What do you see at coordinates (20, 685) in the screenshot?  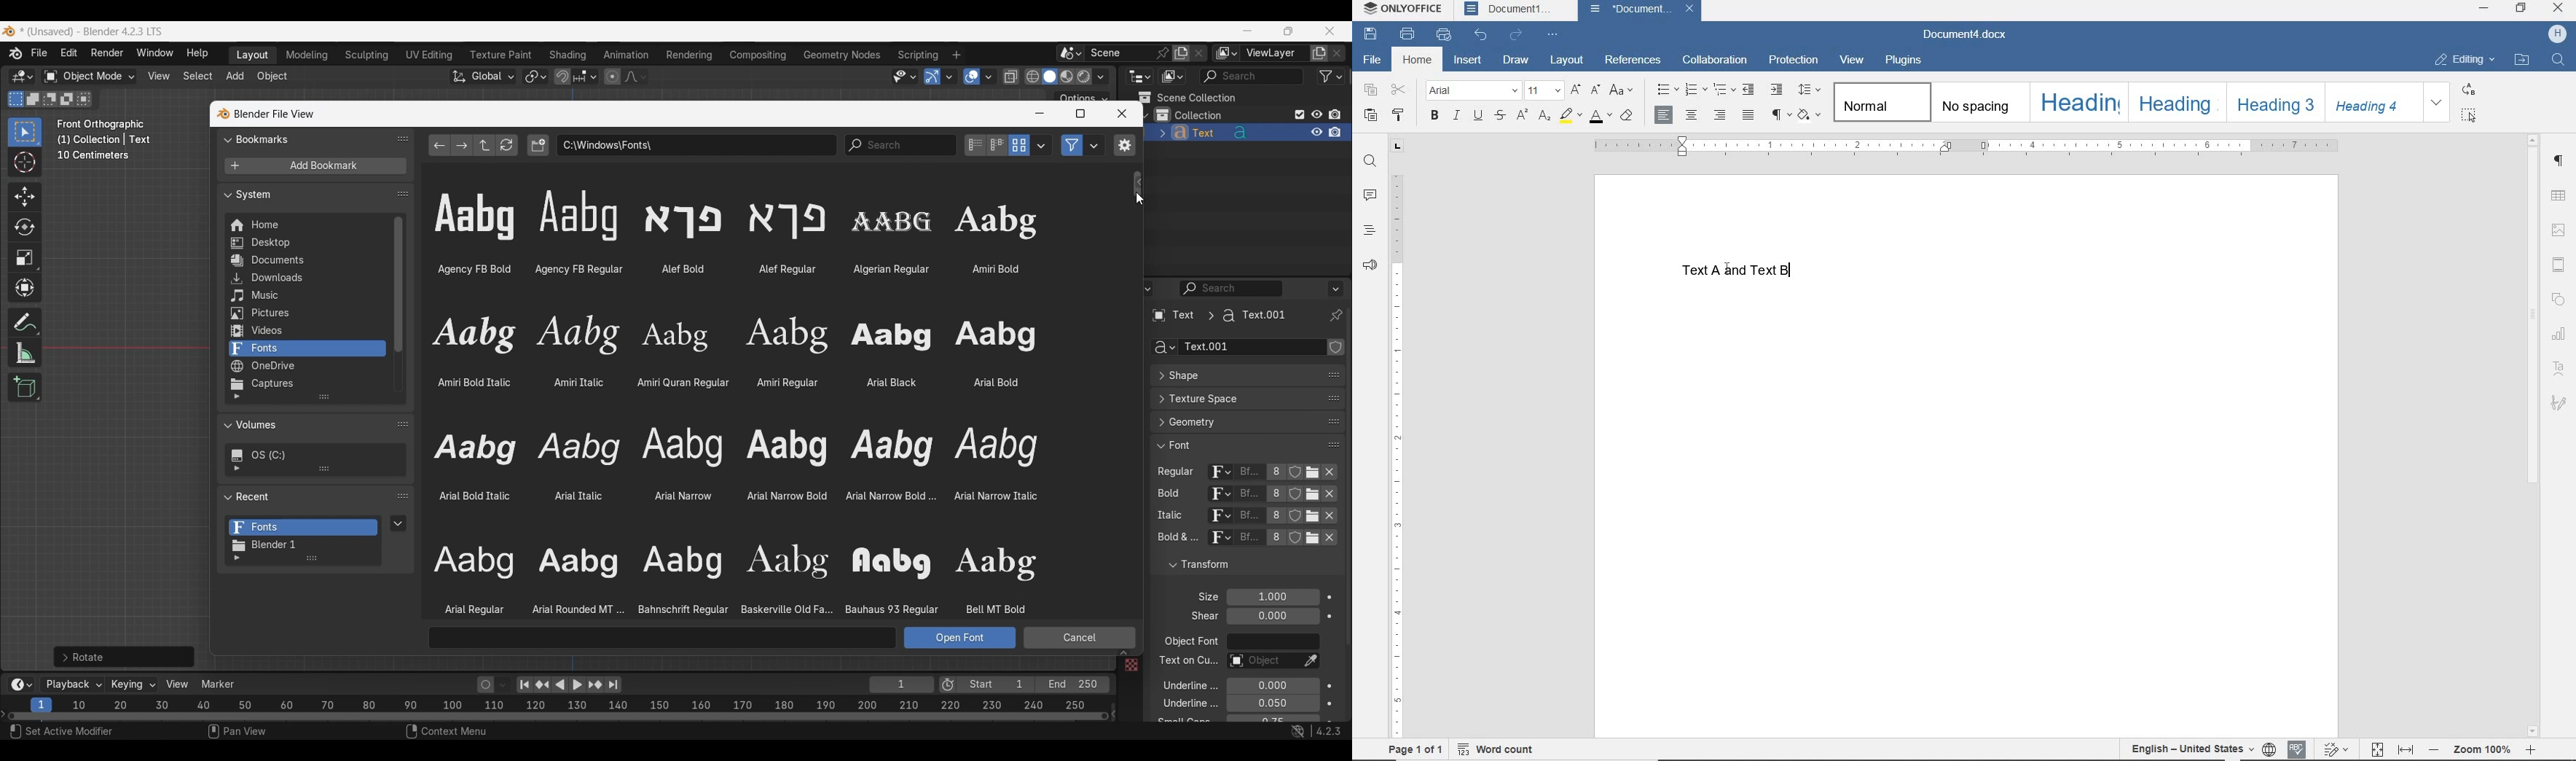 I see `More options` at bounding box center [20, 685].